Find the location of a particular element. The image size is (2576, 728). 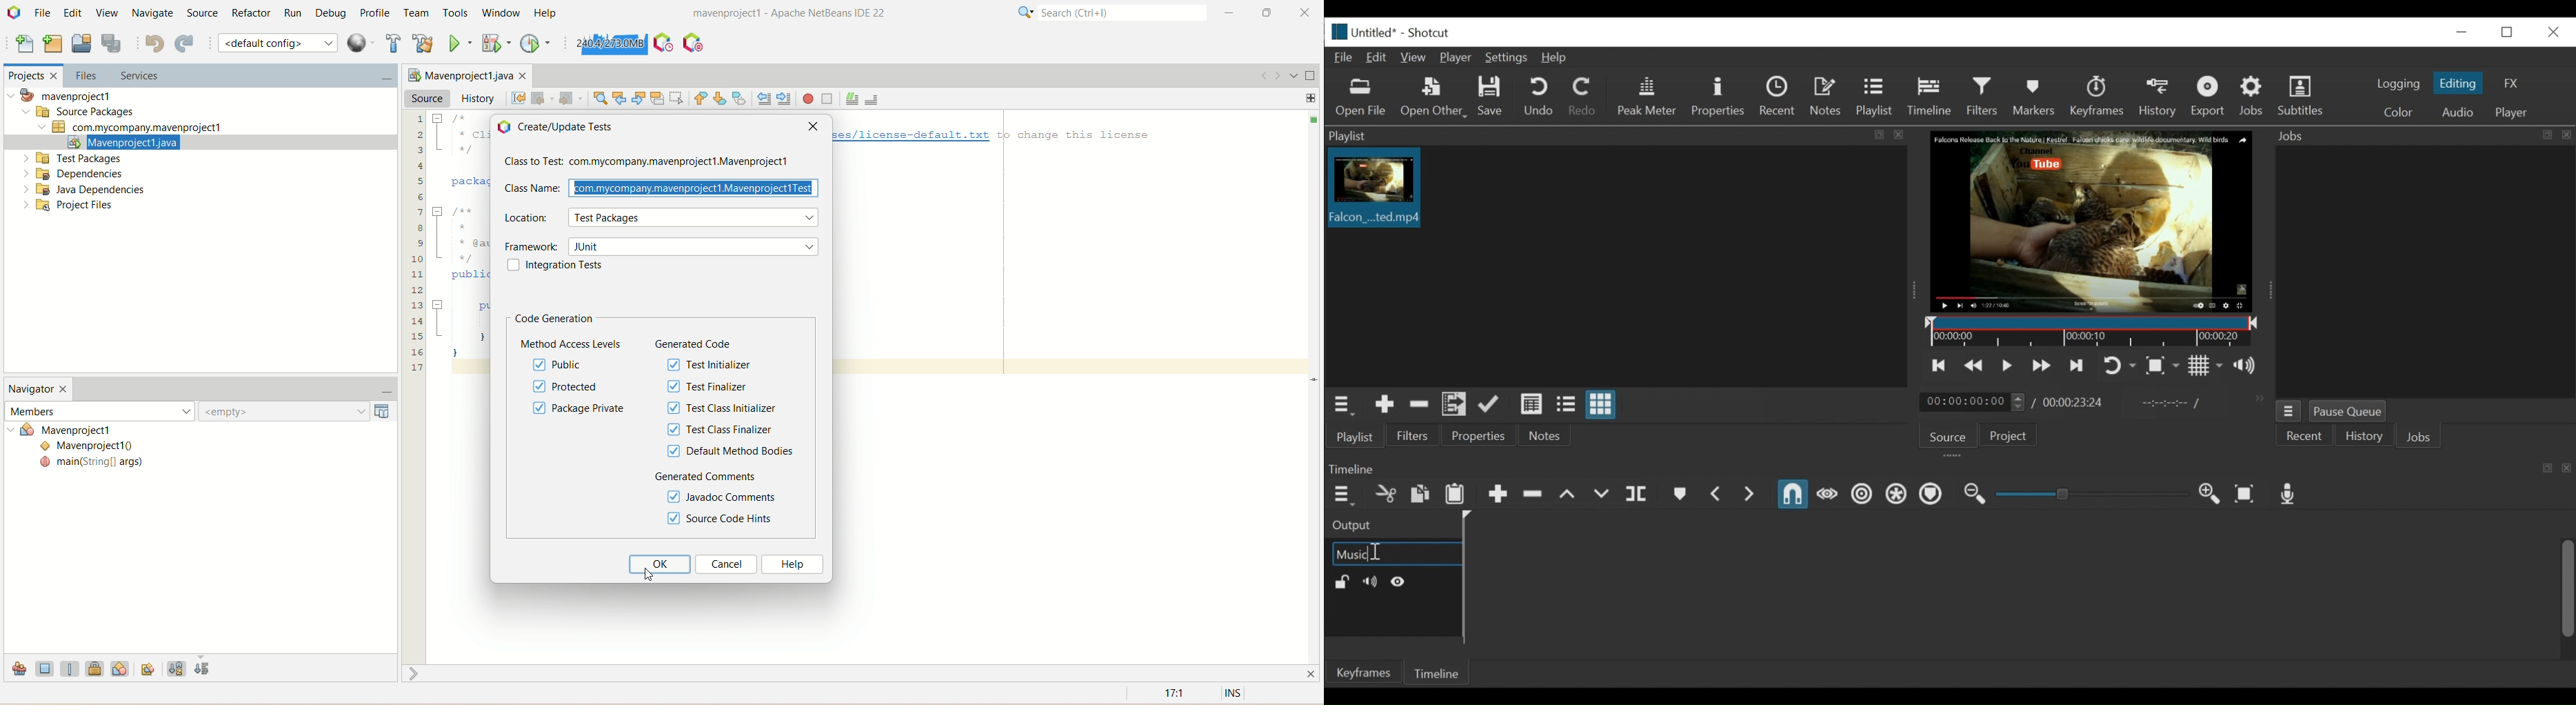

Jobs is located at coordinates (2252, 95).